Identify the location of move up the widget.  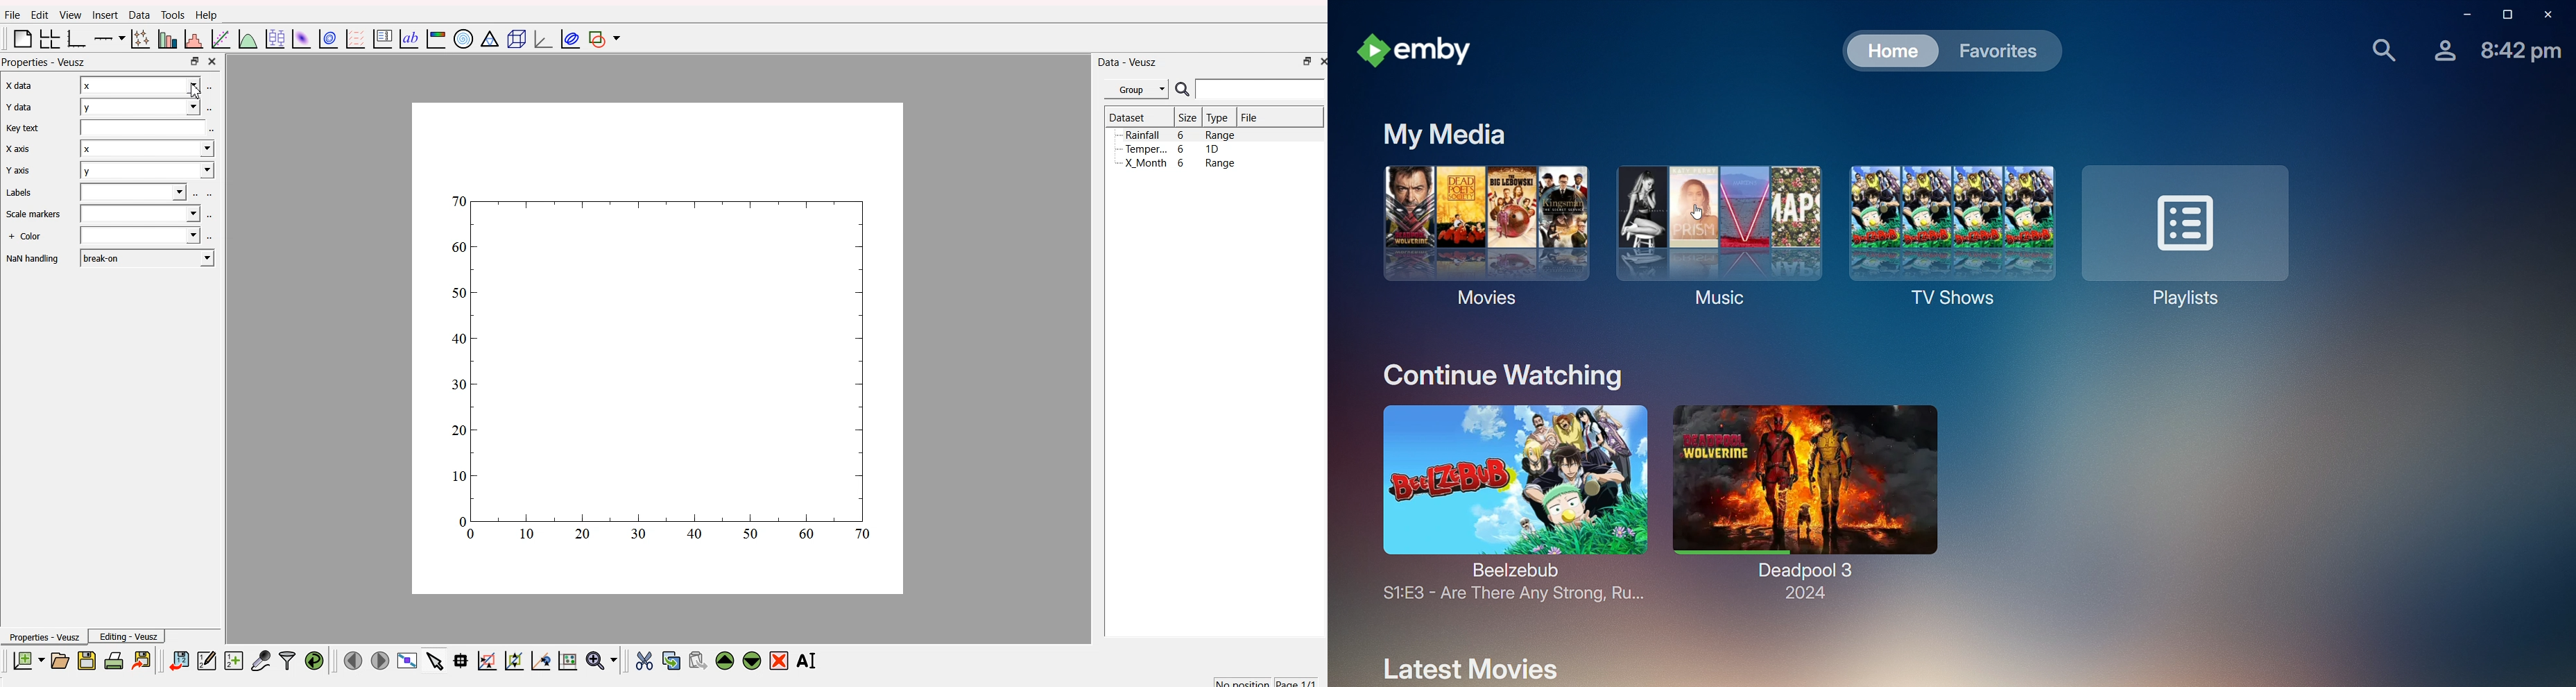
(724, 661).